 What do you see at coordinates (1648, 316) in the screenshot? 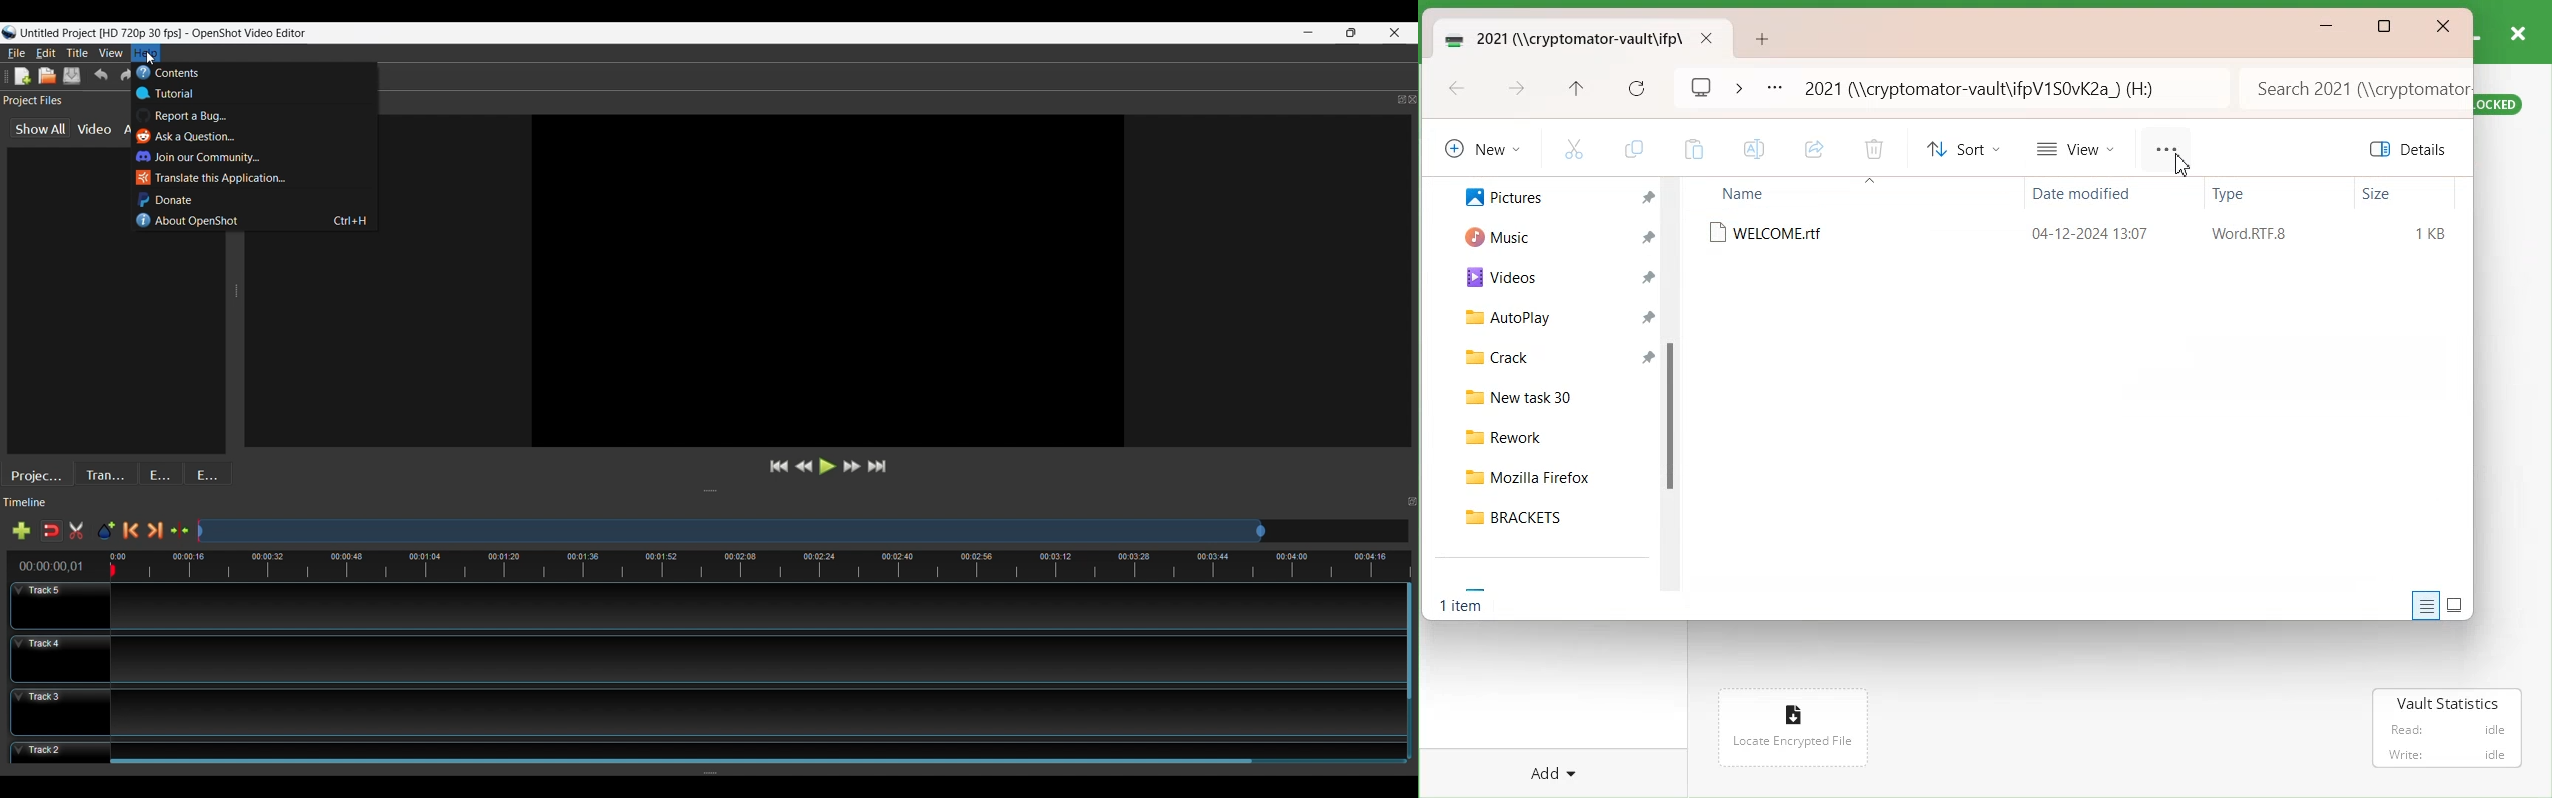
I see `Pin a file` at bounding box center [1648, 316].